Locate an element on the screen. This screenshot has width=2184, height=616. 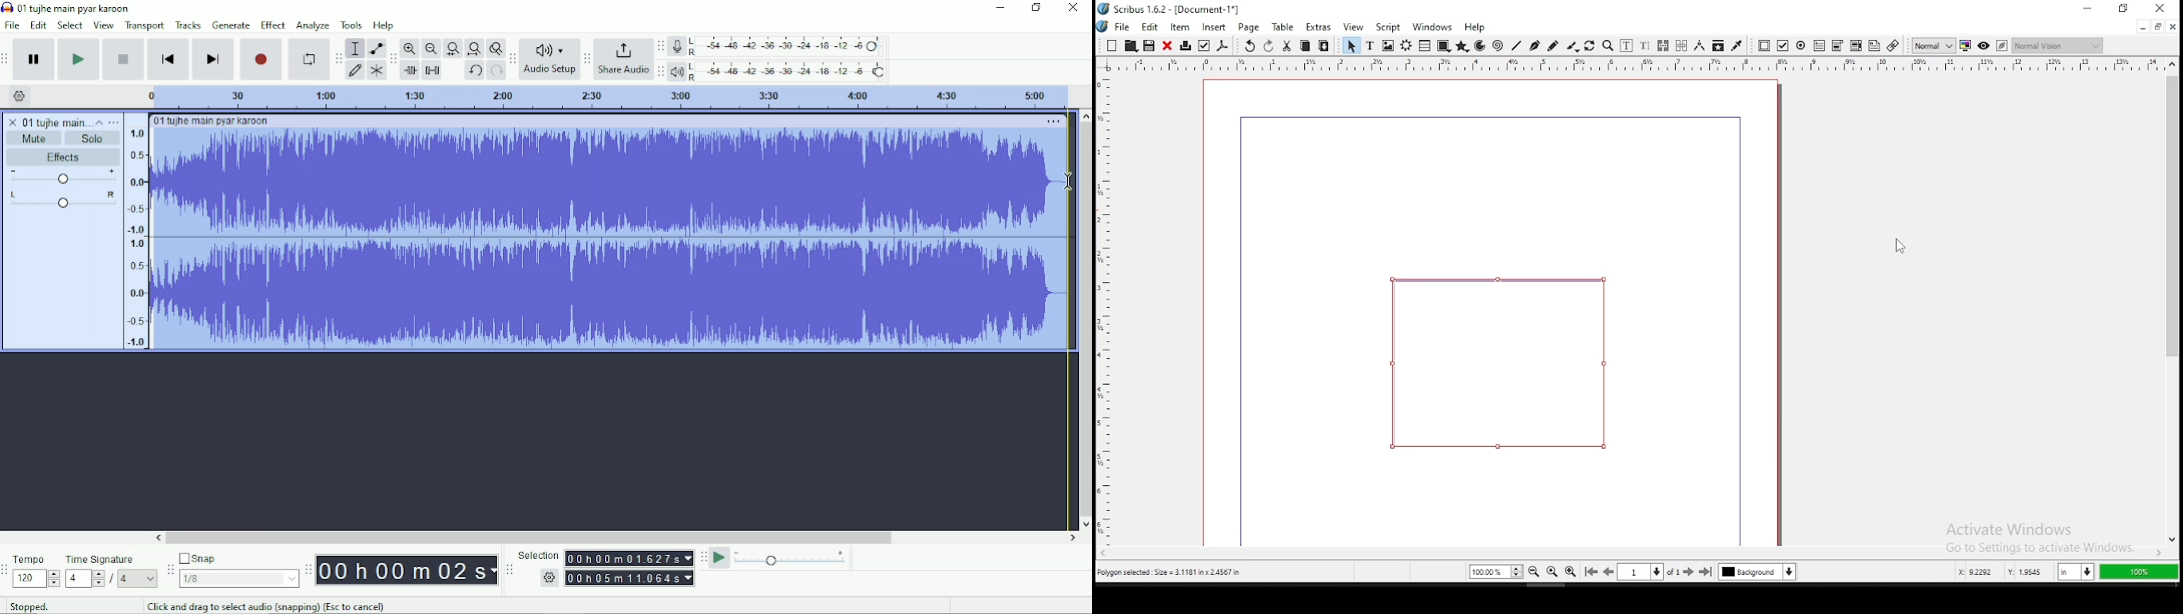
Audacity edit toolbar is located at coordinates (392, 59).